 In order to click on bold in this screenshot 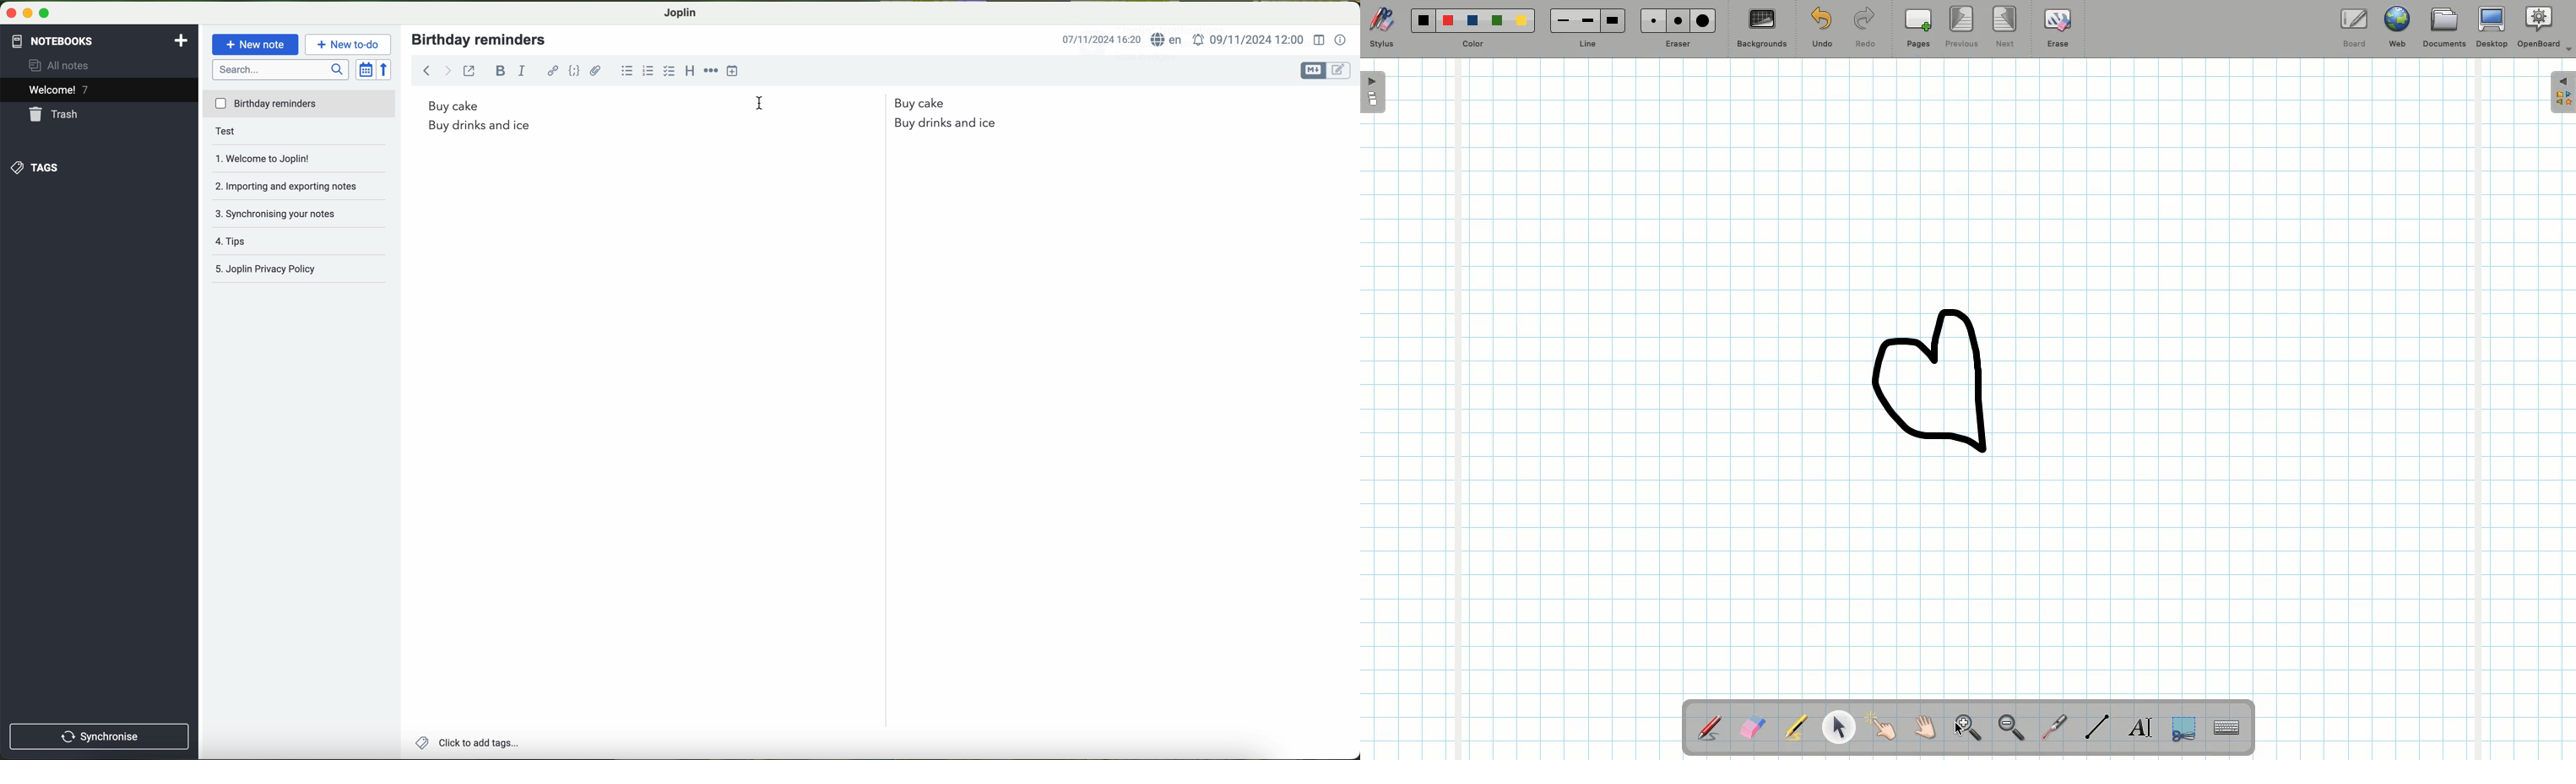, I will do `click(501, 70)`.